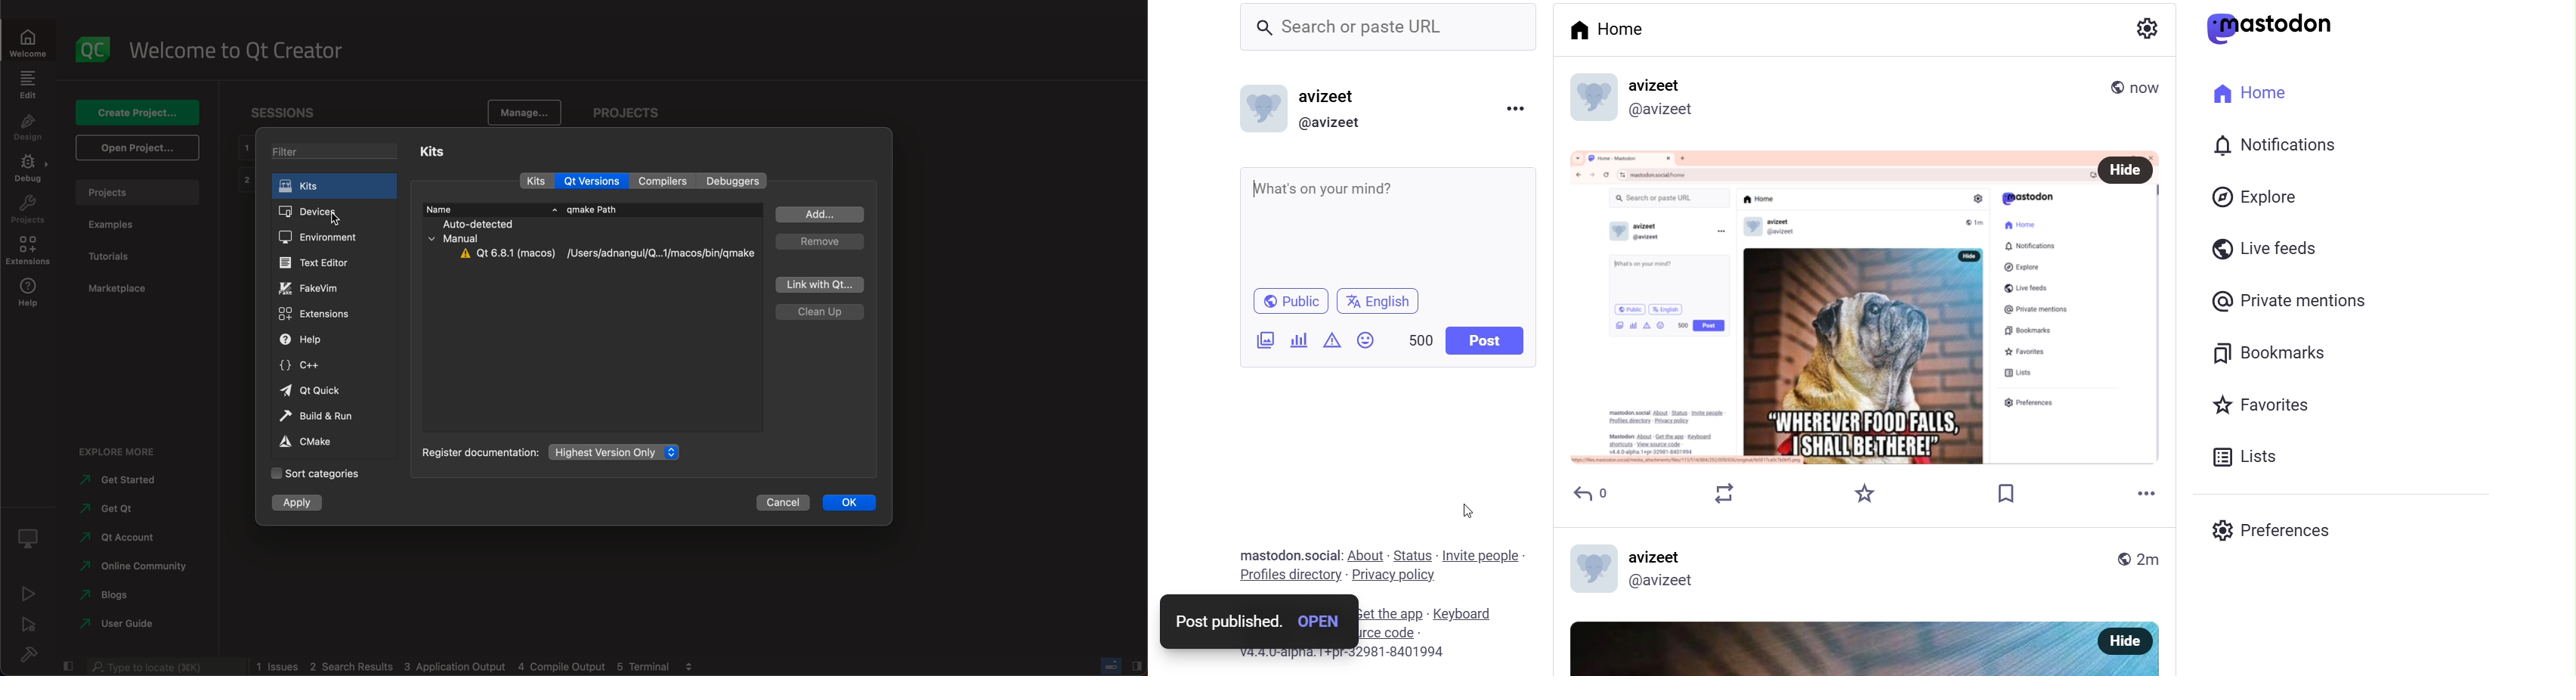 This screenshot has height=700, width=2576. I want to click on Hide Screenshot, so click(2126, 170).